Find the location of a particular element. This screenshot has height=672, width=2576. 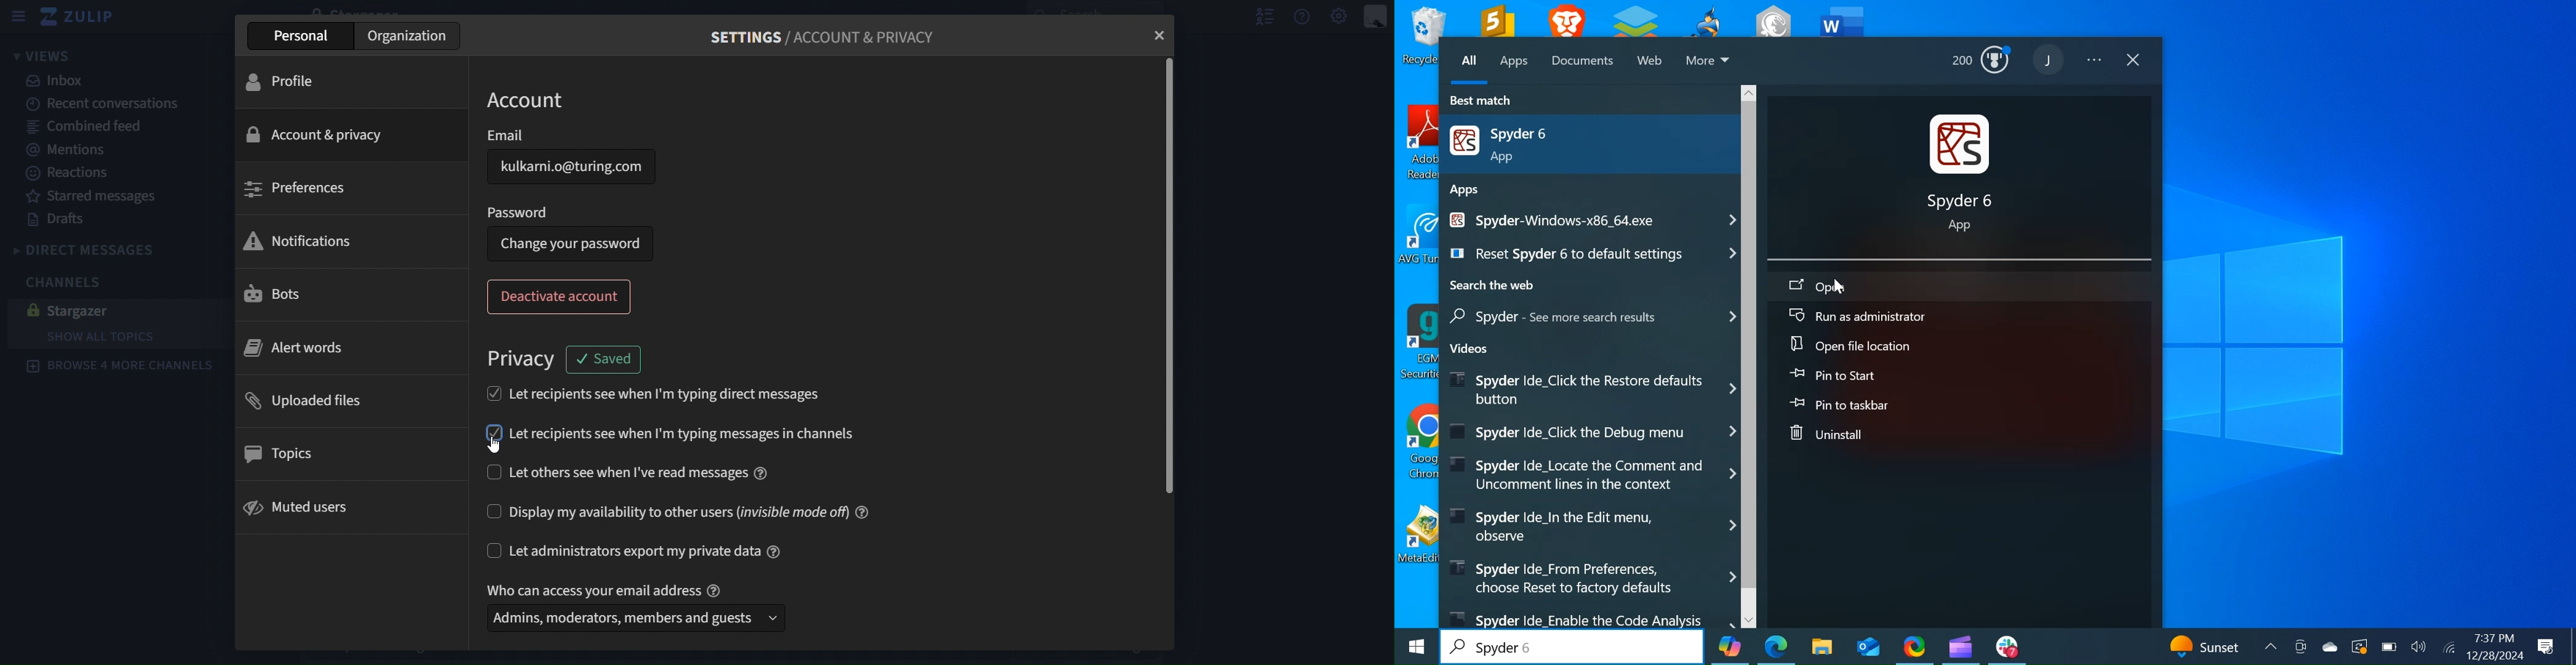

Apps is located at coordinates (1514, 63).